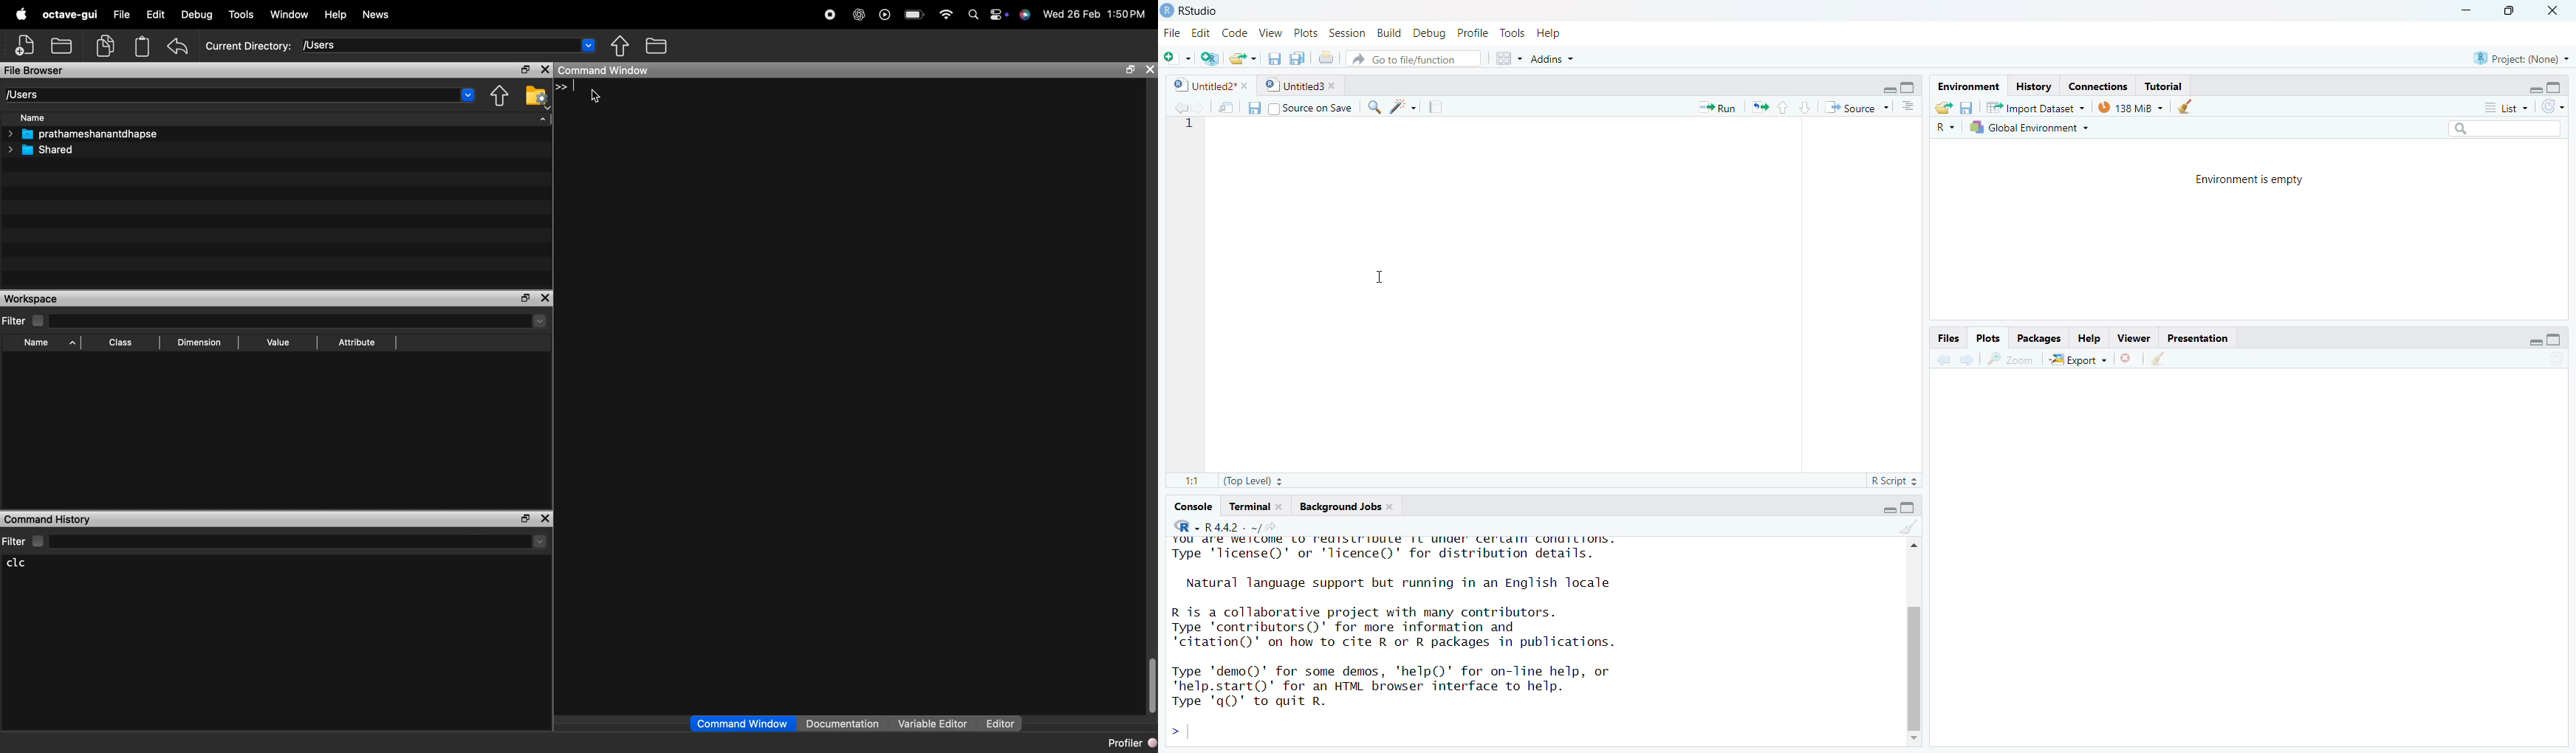 The width and height of the screenshot is (2576, 756). Describe the element at coordinates (1259, 480) in the screenshot. I see `(Top Level) +` at that location.